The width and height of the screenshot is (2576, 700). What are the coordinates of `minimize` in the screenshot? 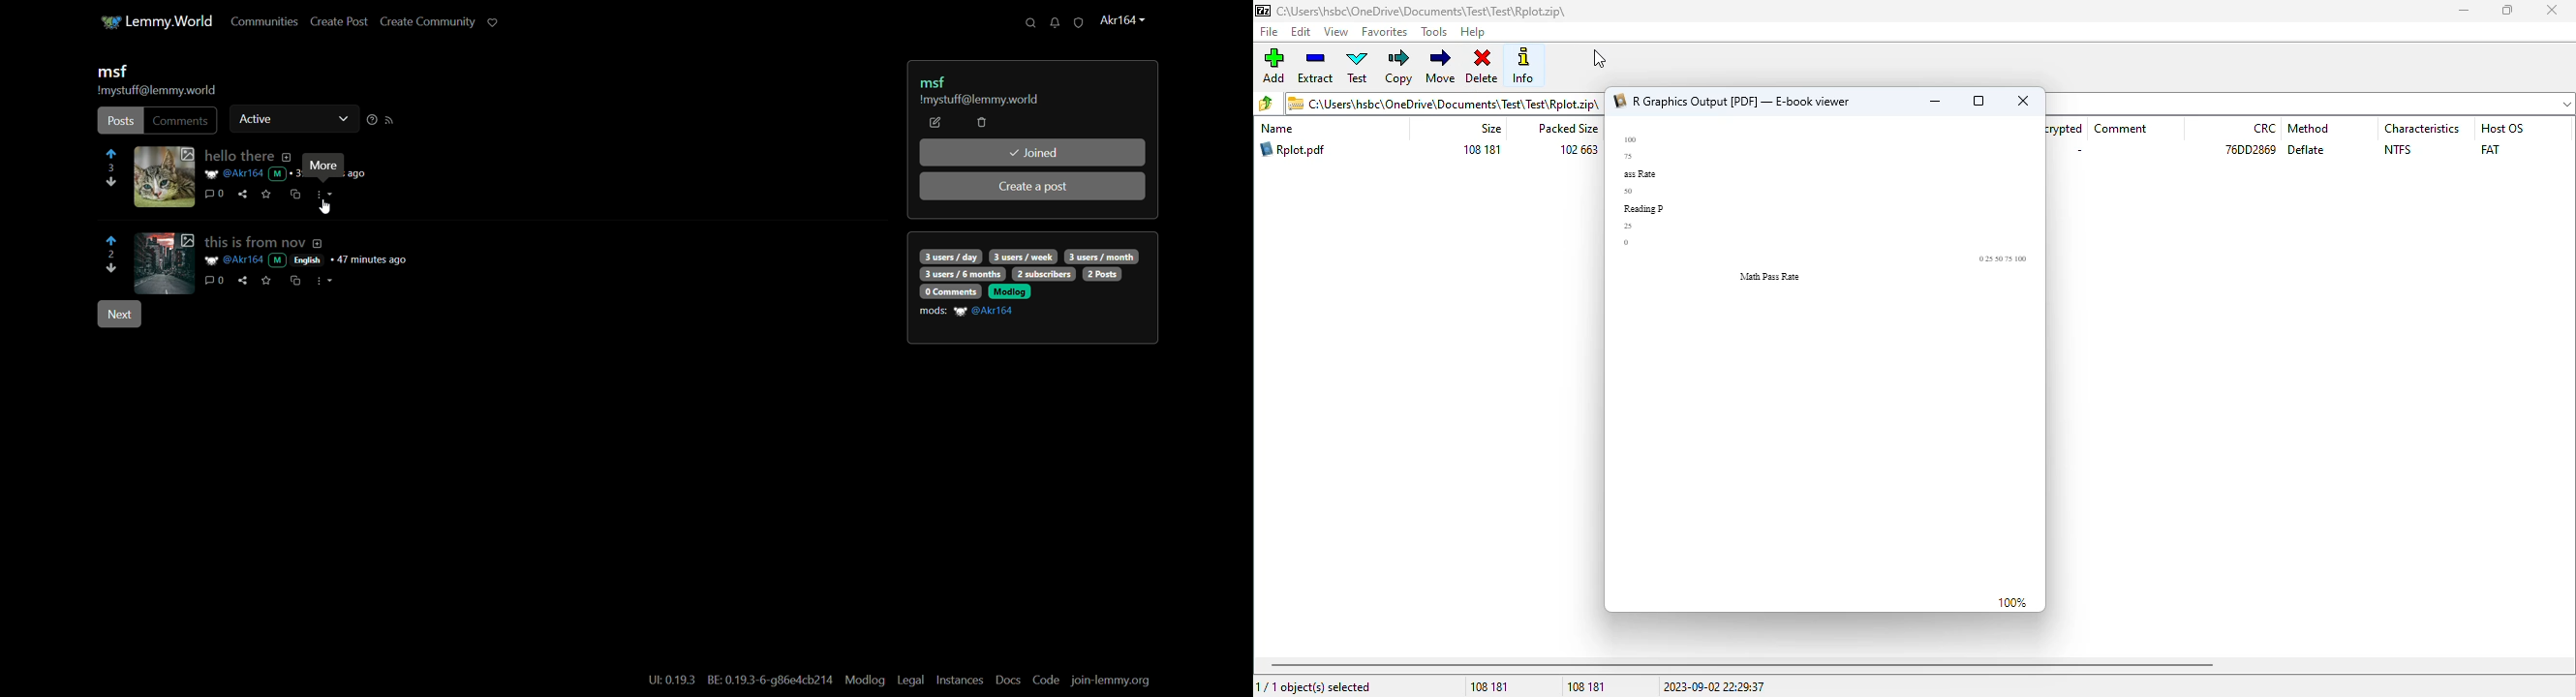 It's located at (2463, 11).